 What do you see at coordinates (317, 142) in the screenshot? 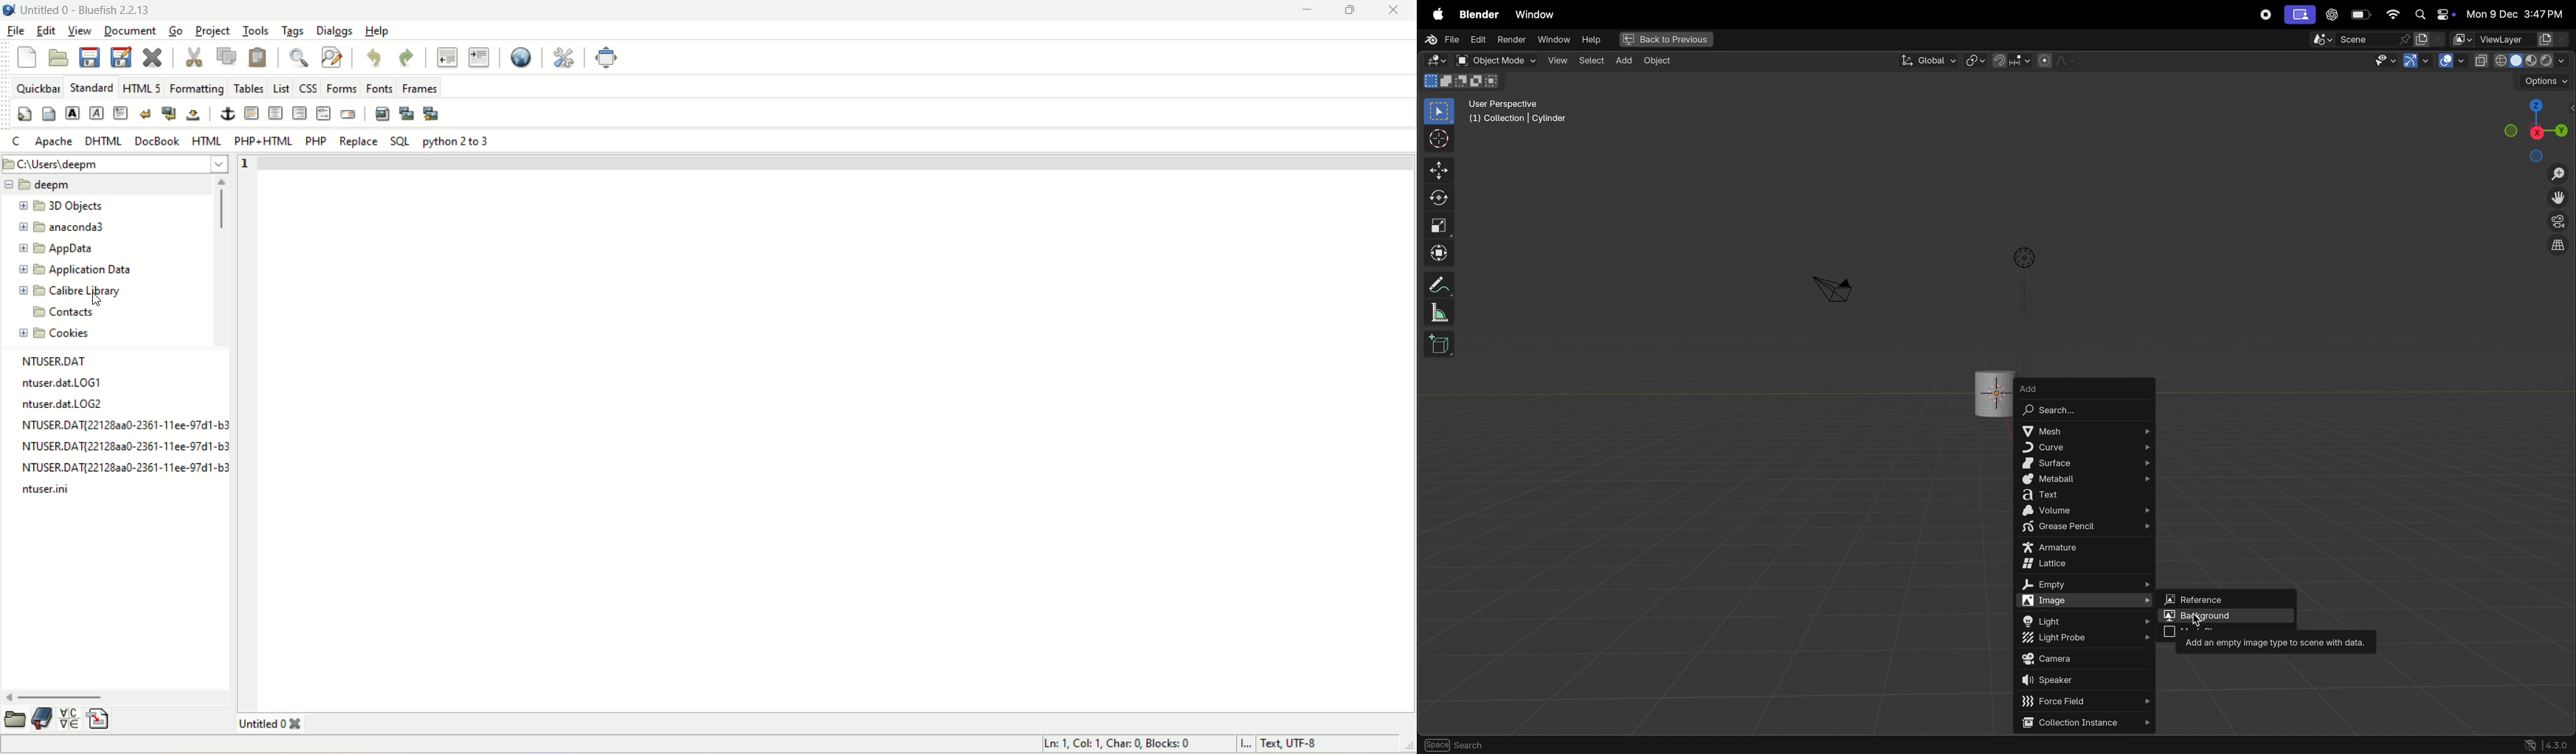
I see `PHP` at bounding box center [317, 142].